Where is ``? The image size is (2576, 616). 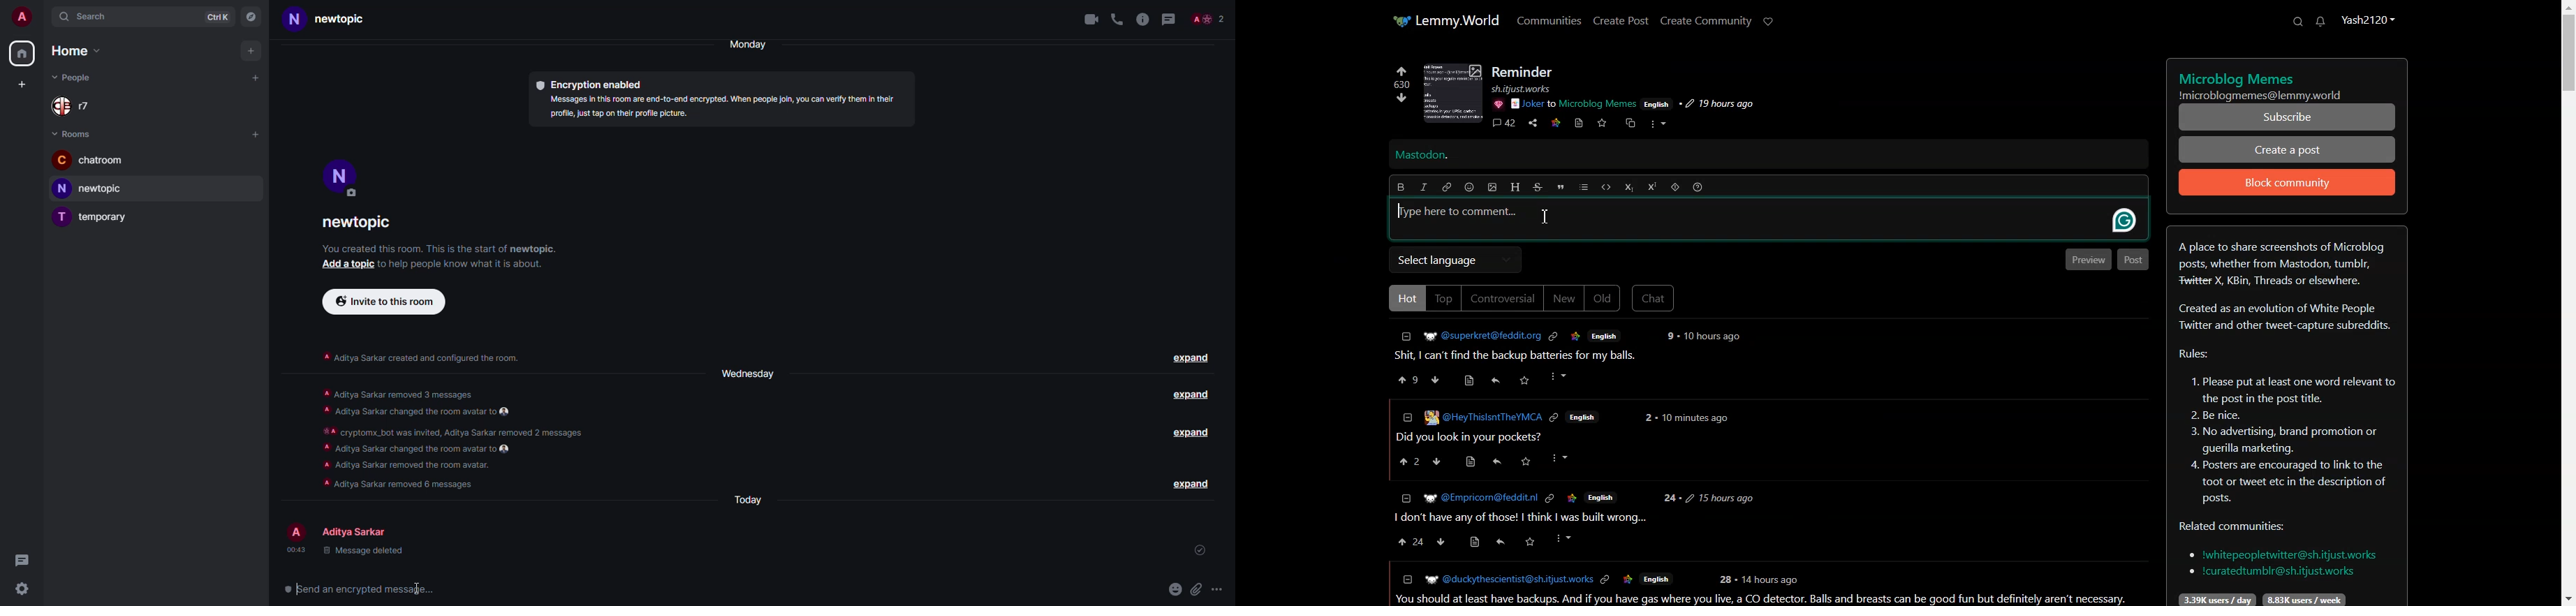
 is located at coordinates (1475, 543).